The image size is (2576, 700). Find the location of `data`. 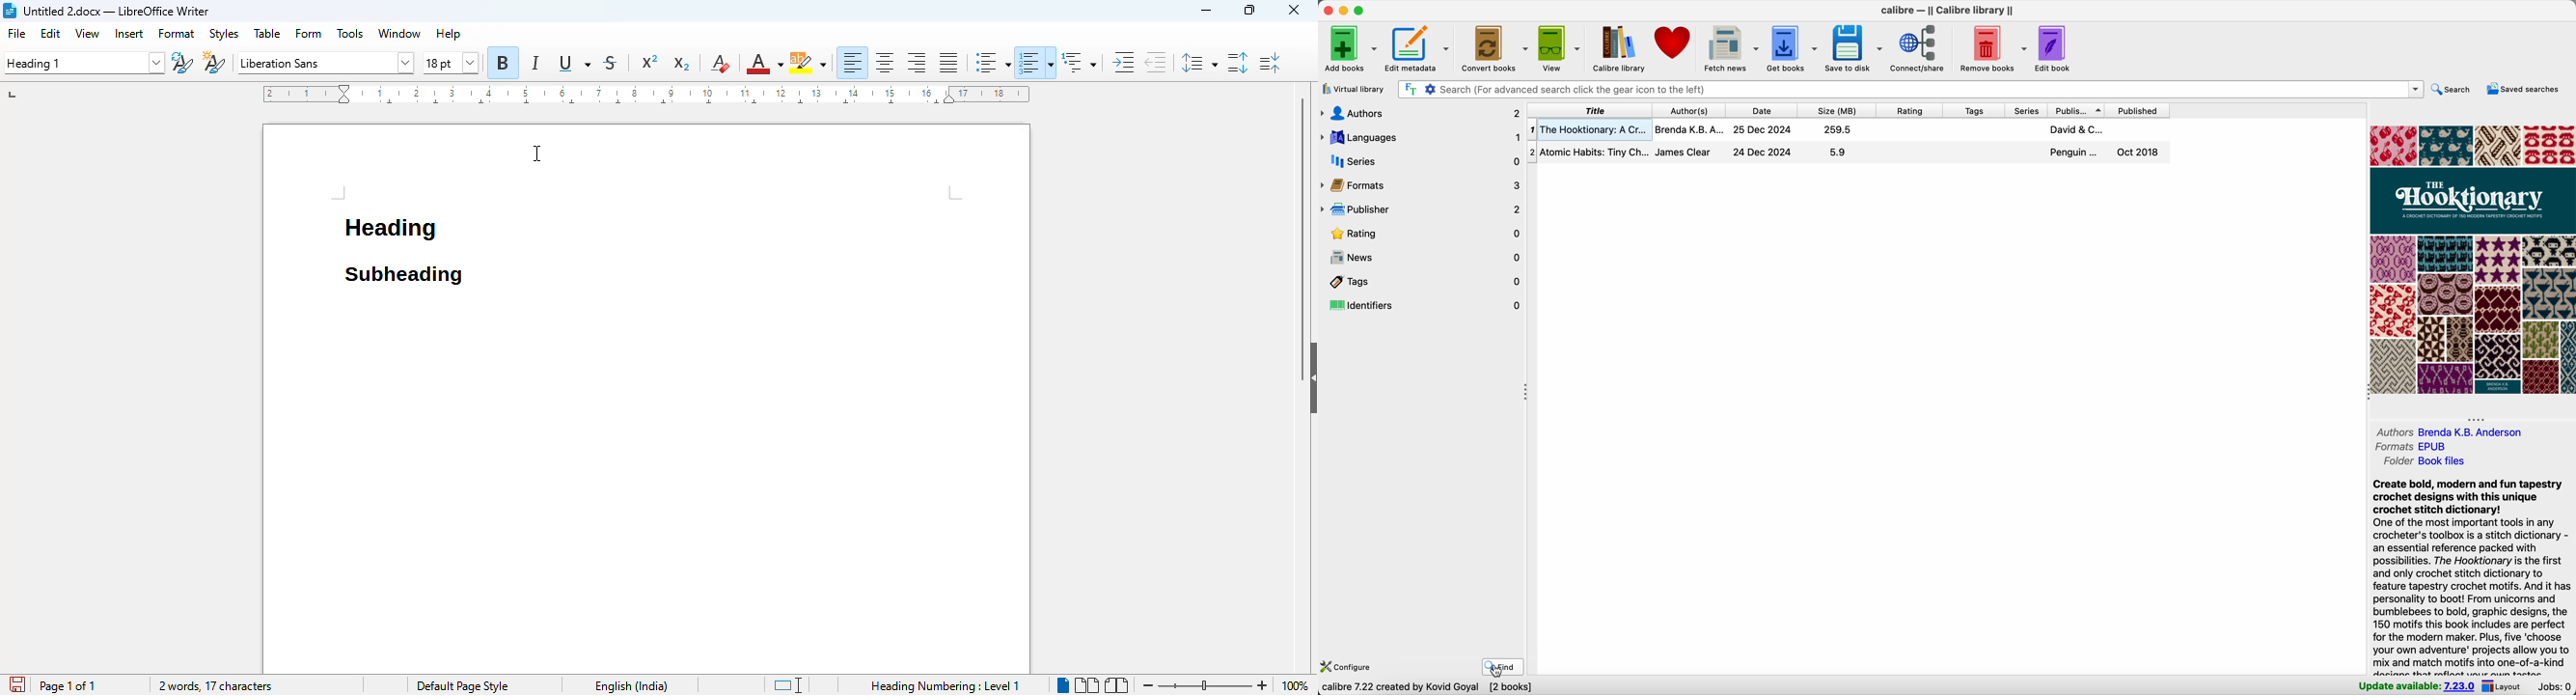

data is located at coordinates (1431, 689).